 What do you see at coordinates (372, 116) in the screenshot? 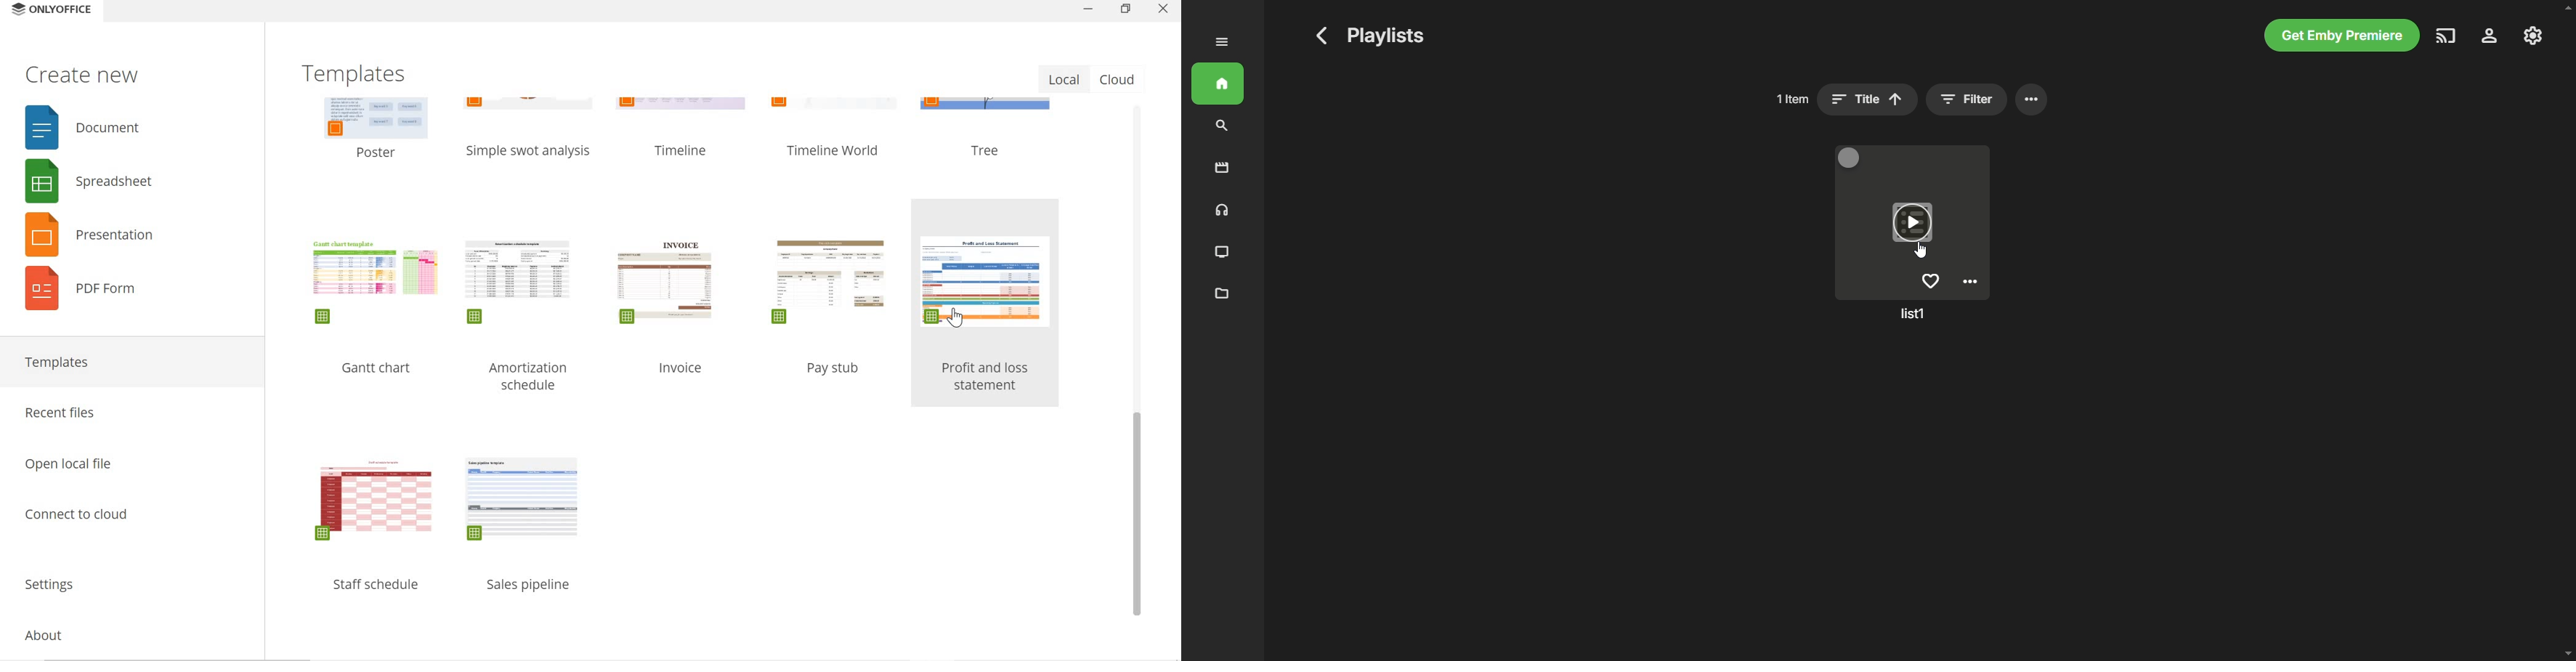
I see `template design` at bounding box center [372, 116].